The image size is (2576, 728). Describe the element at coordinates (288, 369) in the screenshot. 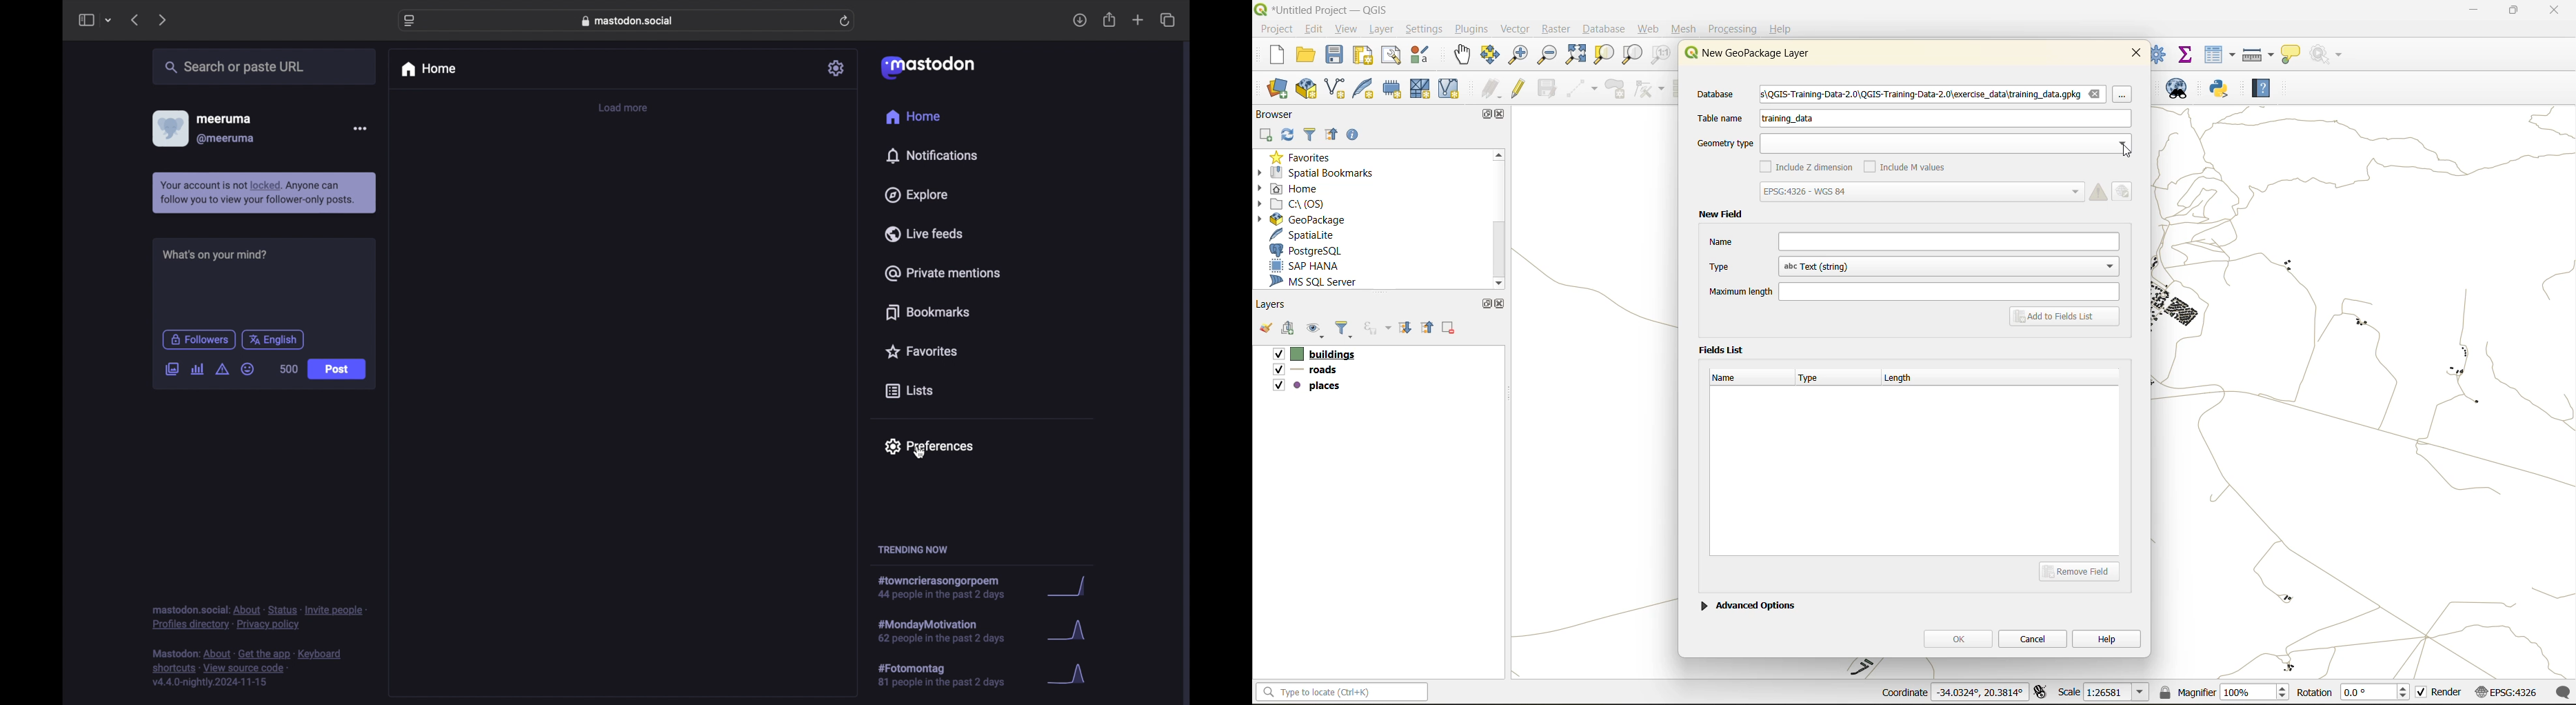

I see `word count` at that location.